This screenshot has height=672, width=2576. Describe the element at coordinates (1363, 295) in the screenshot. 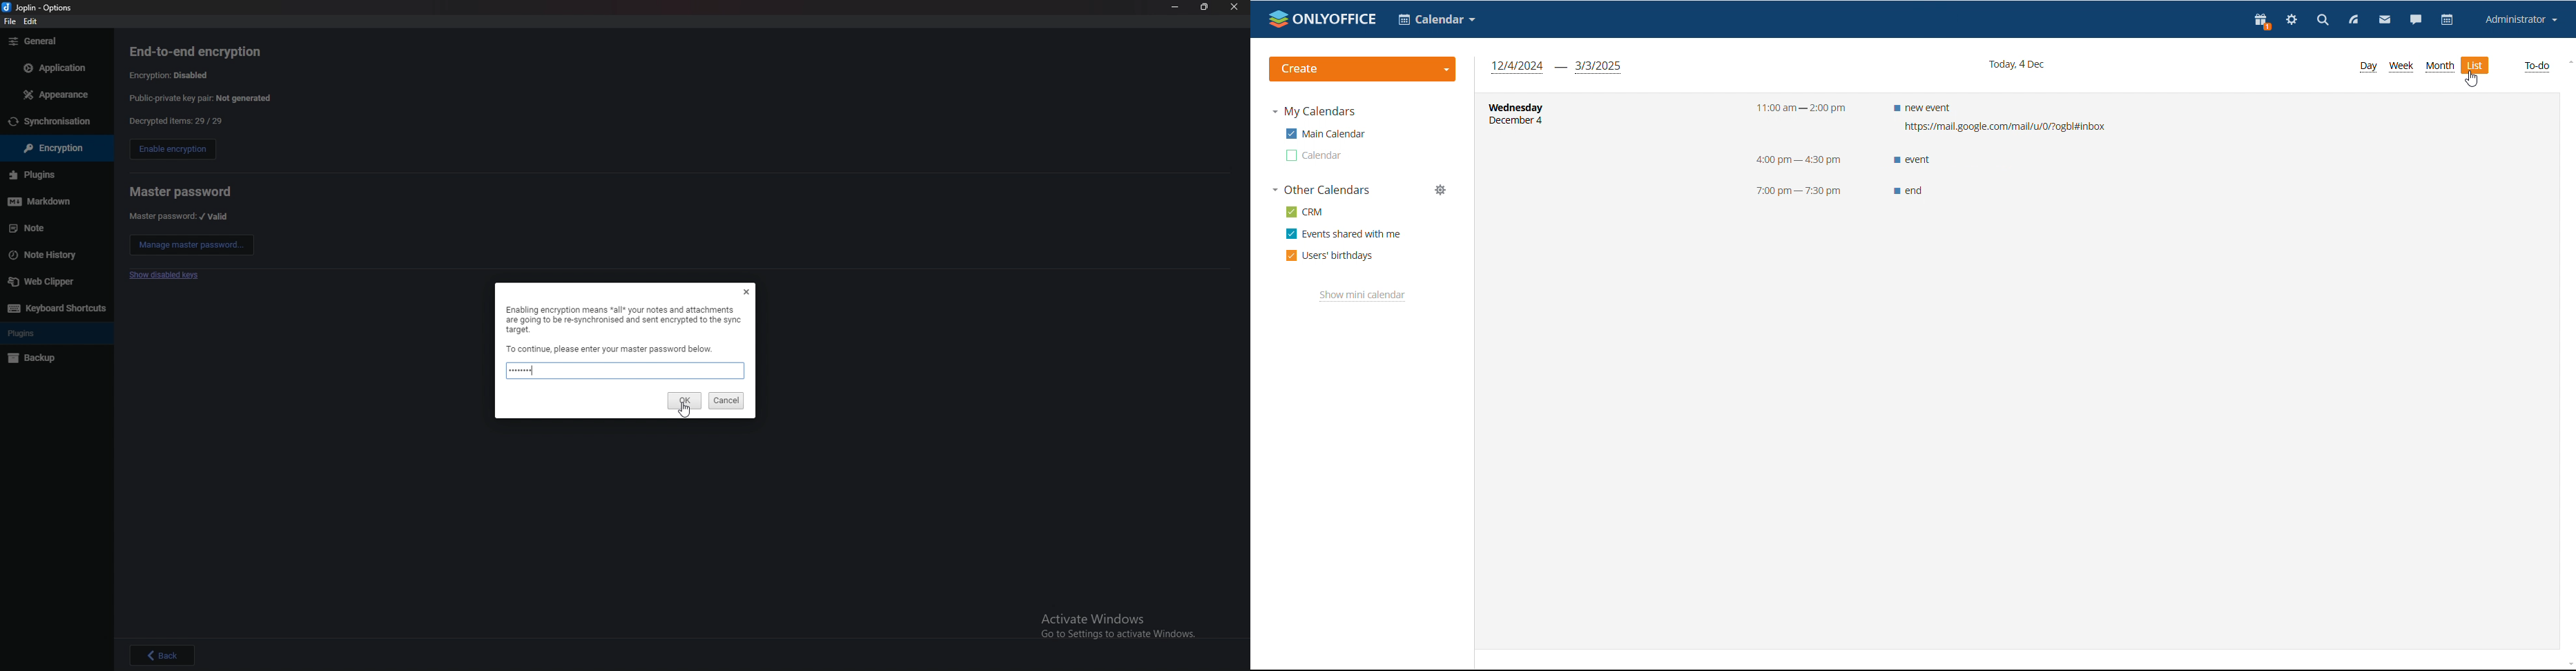

I see `show mini calendar` at that location.